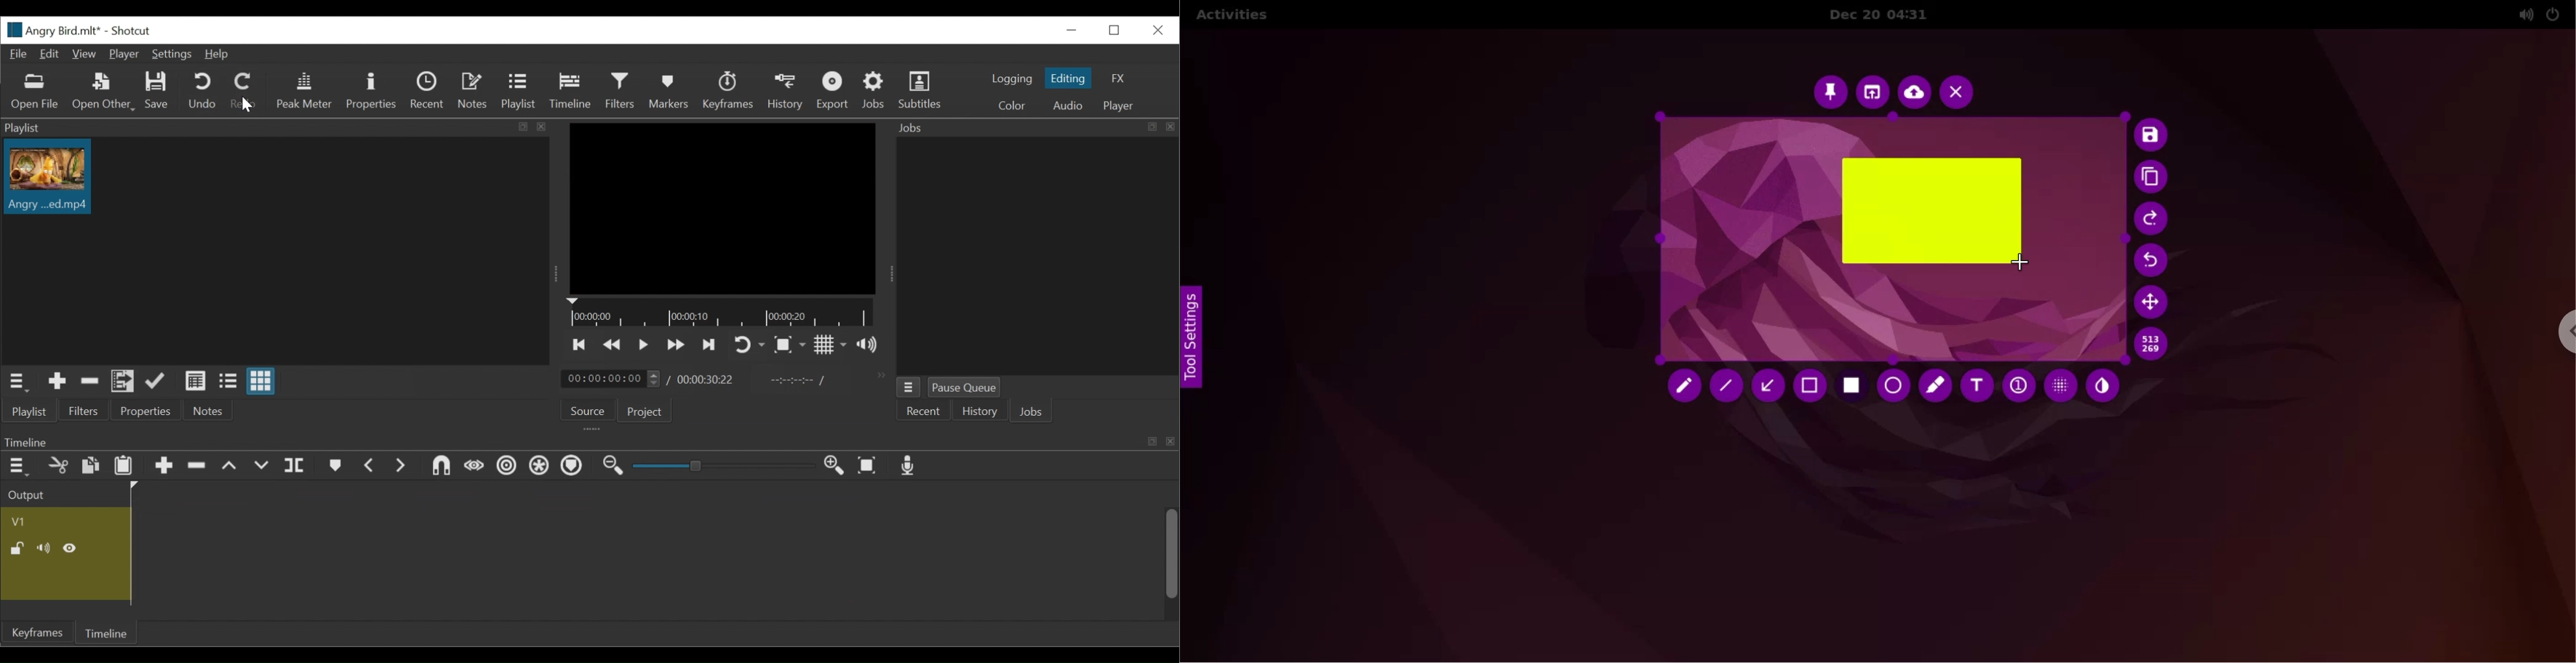  Describe the element at coordinates (36, 92) in the screenshot. I see `Open Files` at that location.